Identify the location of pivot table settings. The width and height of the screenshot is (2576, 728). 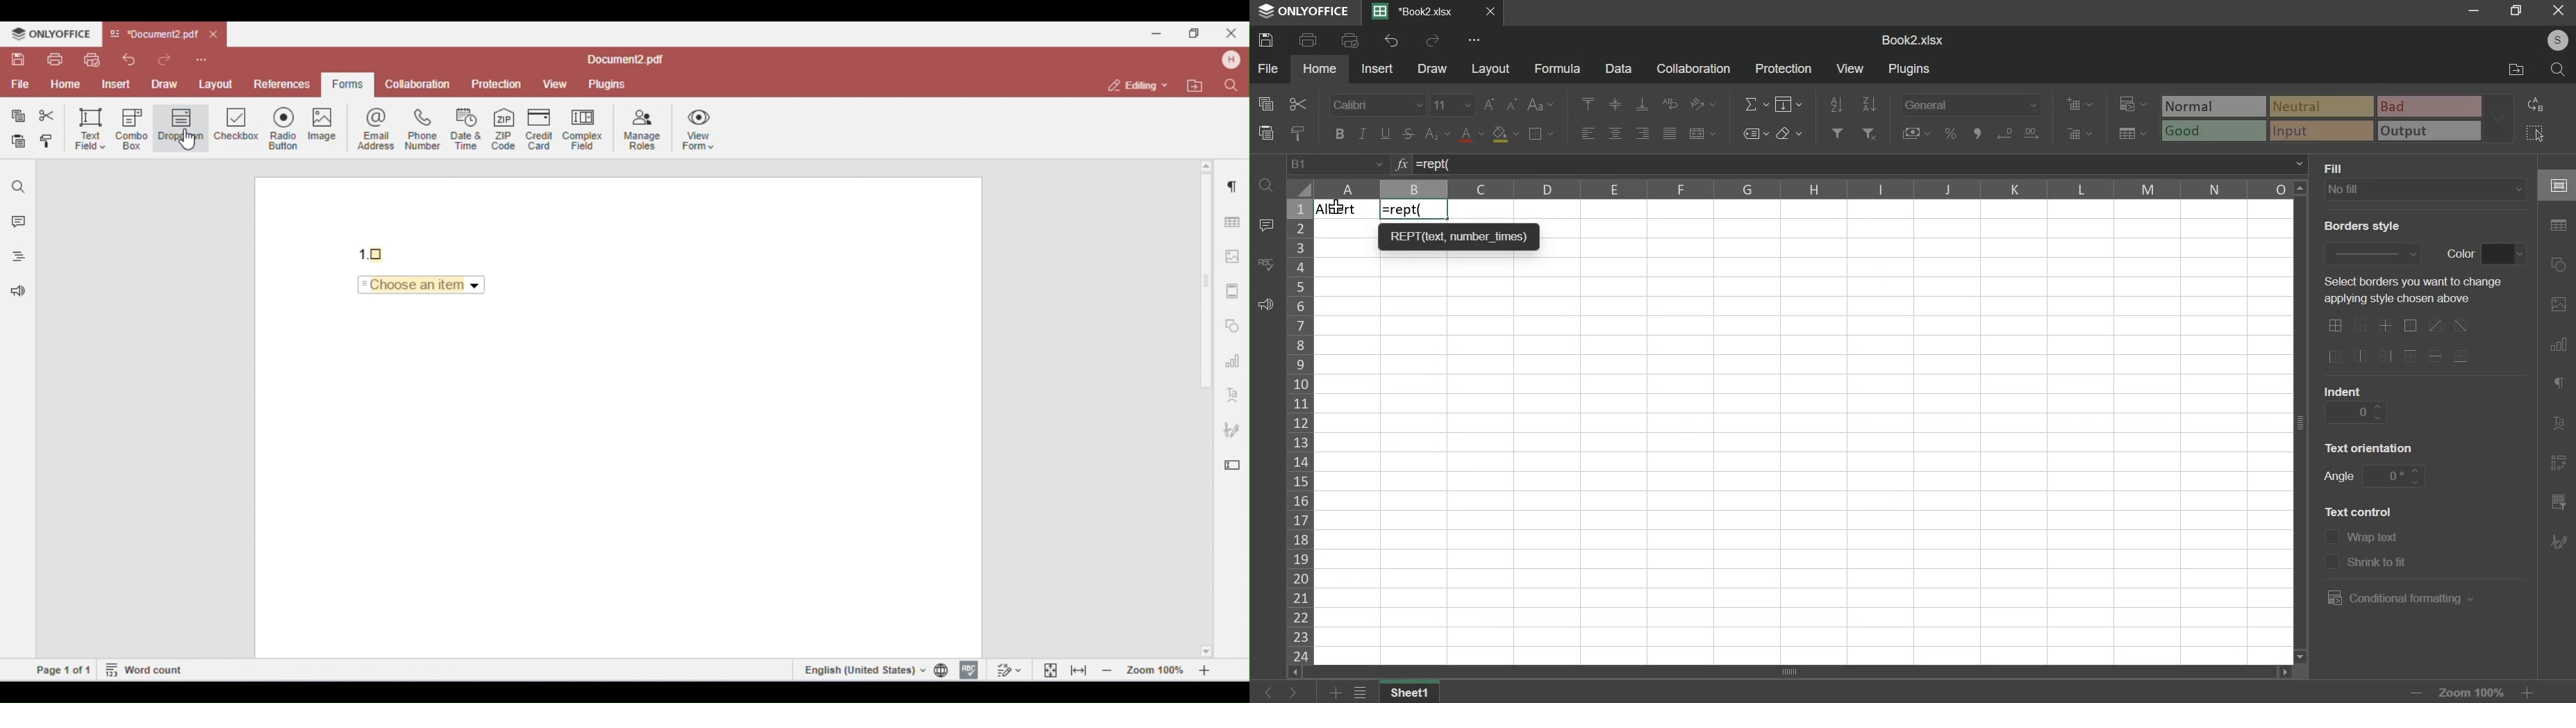
(2559, 464).